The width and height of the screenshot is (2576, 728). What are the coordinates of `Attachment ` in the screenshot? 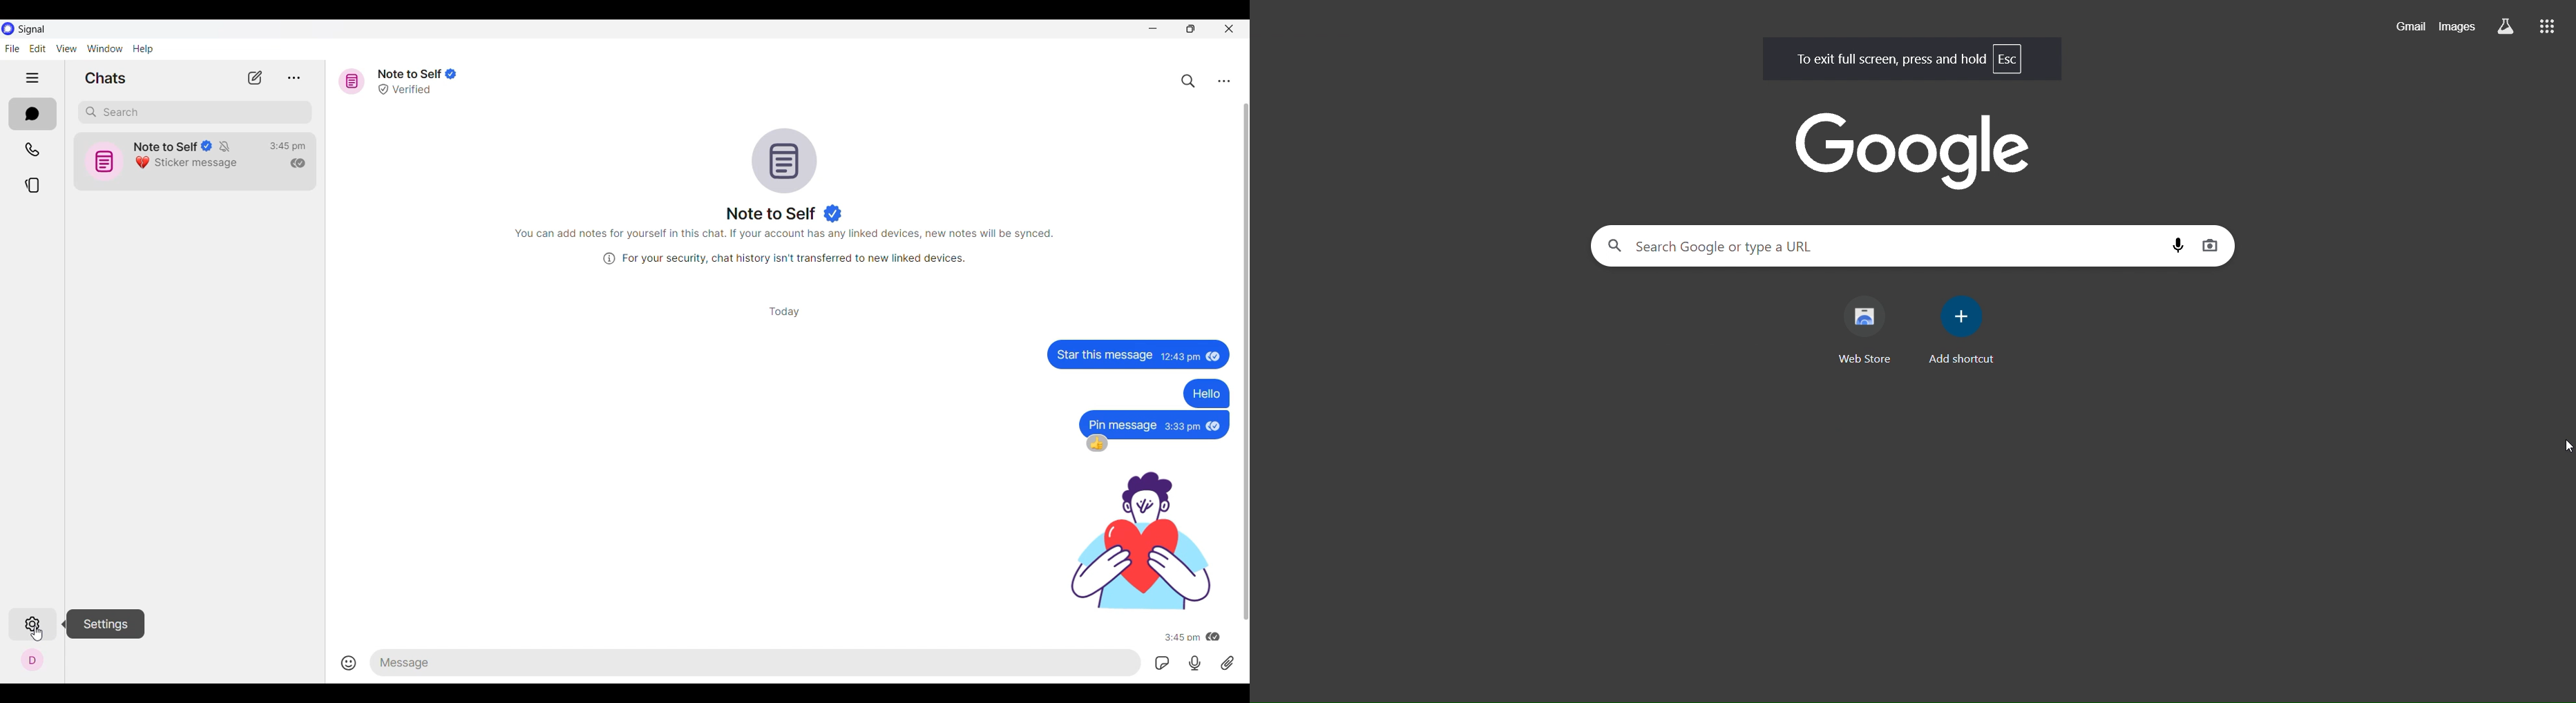 It's located at (1229, 663).